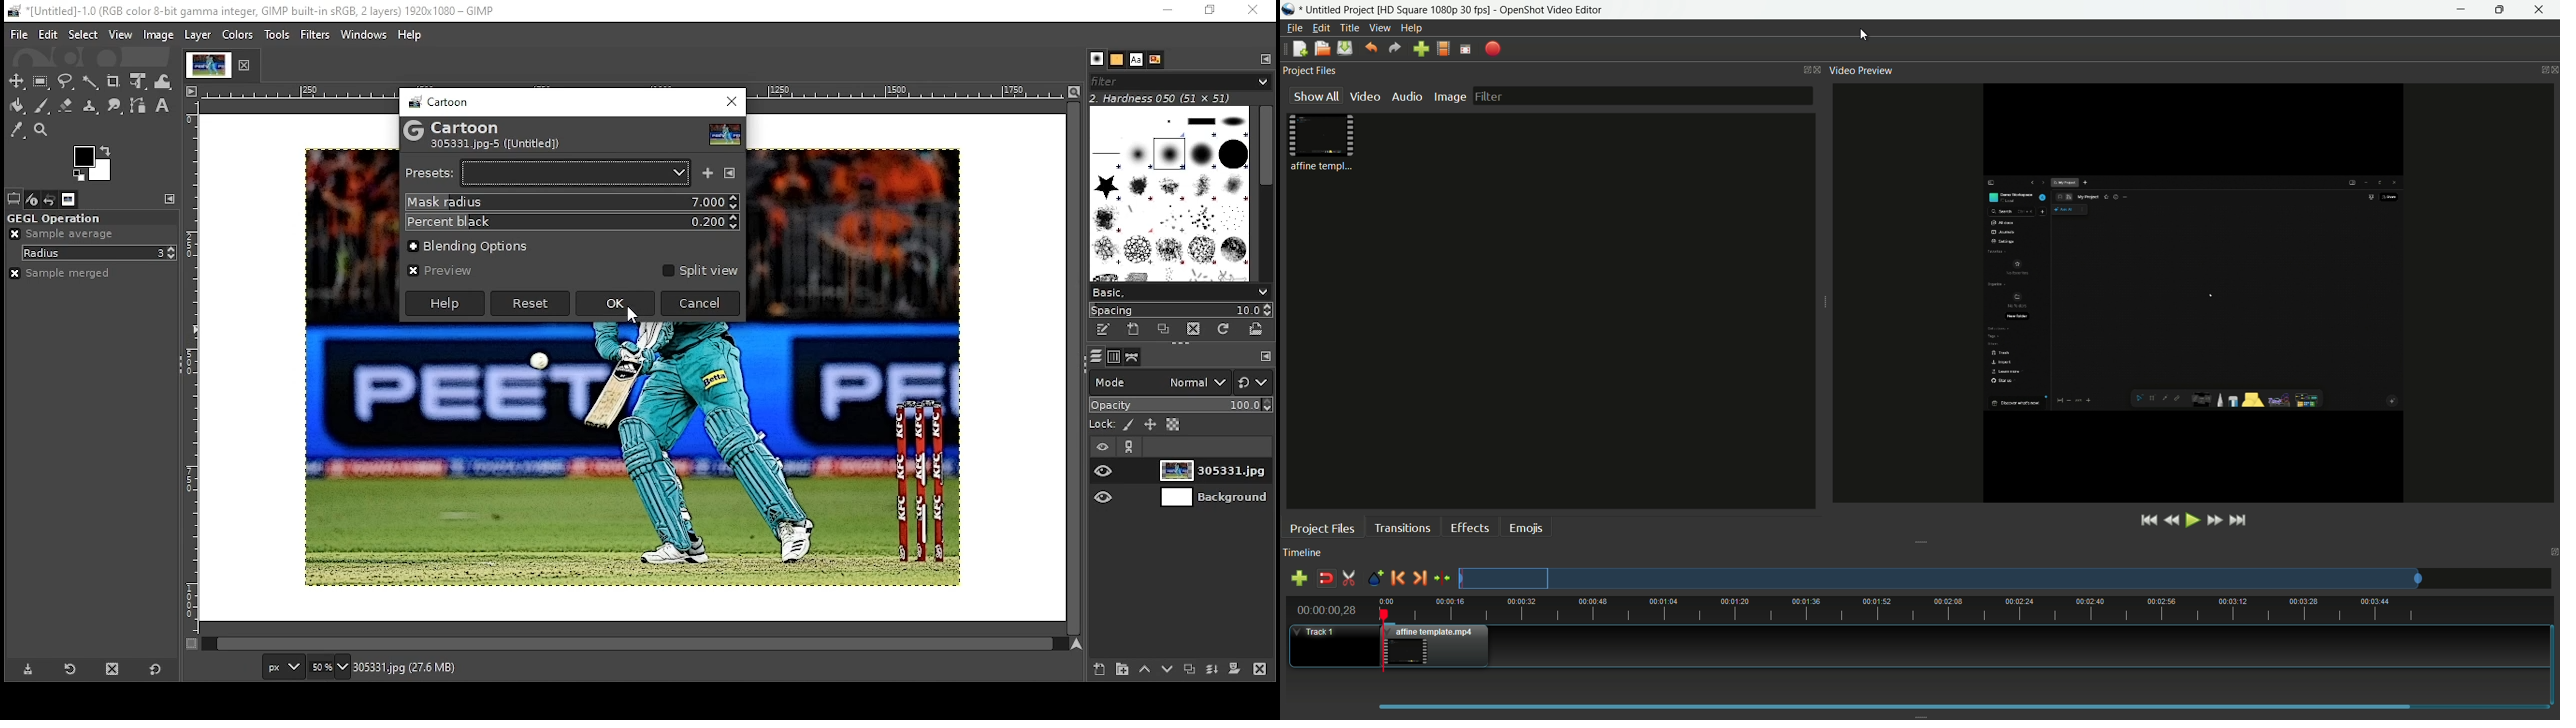 The width and height of the screenshot is (2576, 728). I want to click on profile, so click(1433, 9).